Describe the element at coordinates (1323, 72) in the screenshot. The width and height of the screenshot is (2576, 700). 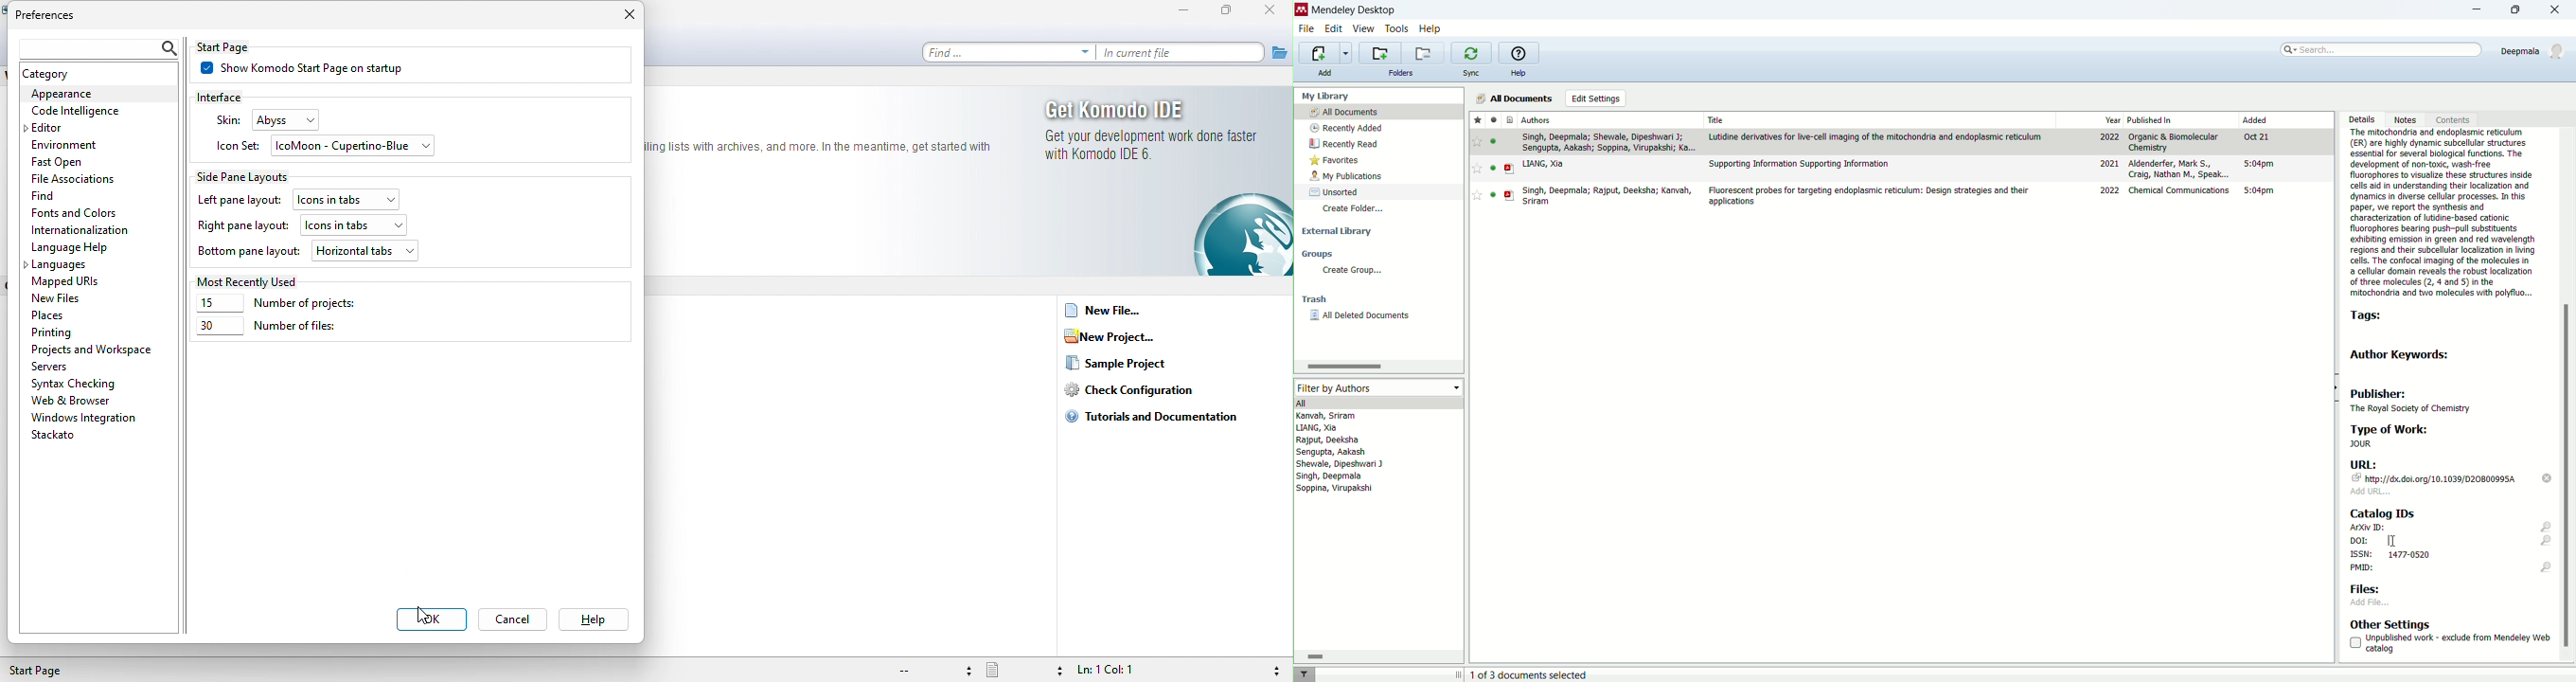
I see `add` at that location.